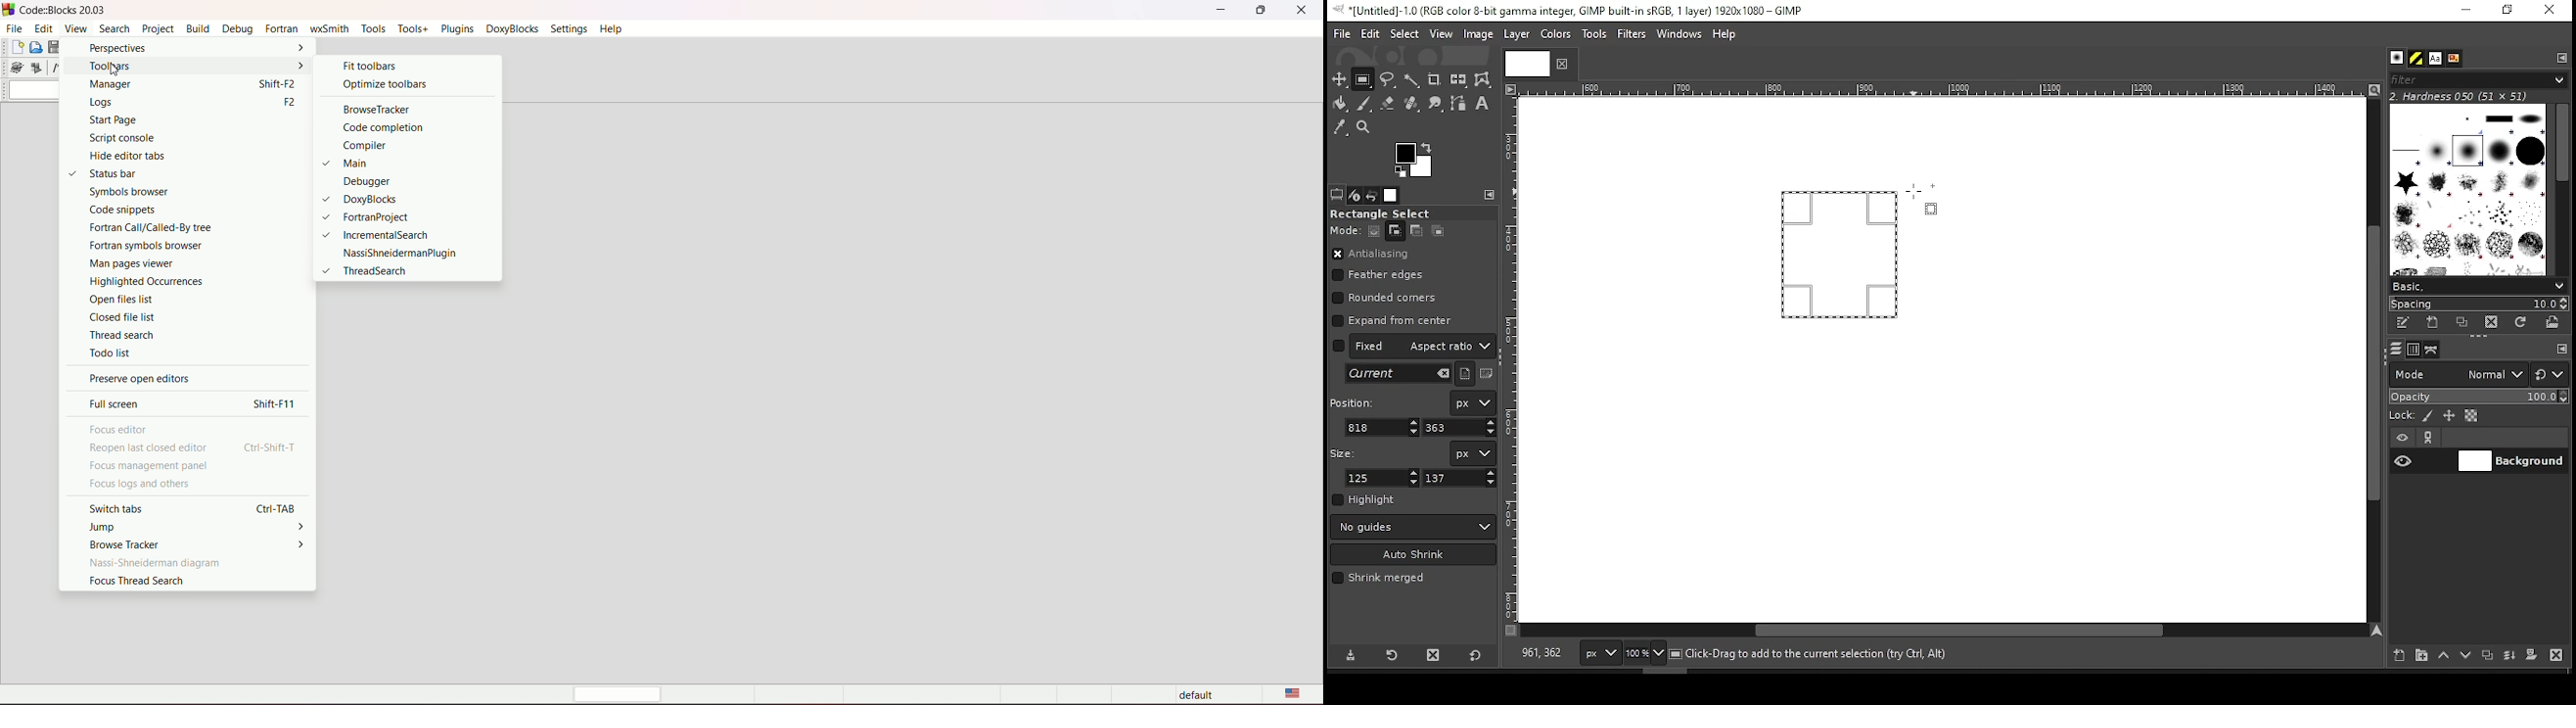 This screenshot has height=728, width=2576. I want to click on feather edges, so click(1383, 275).